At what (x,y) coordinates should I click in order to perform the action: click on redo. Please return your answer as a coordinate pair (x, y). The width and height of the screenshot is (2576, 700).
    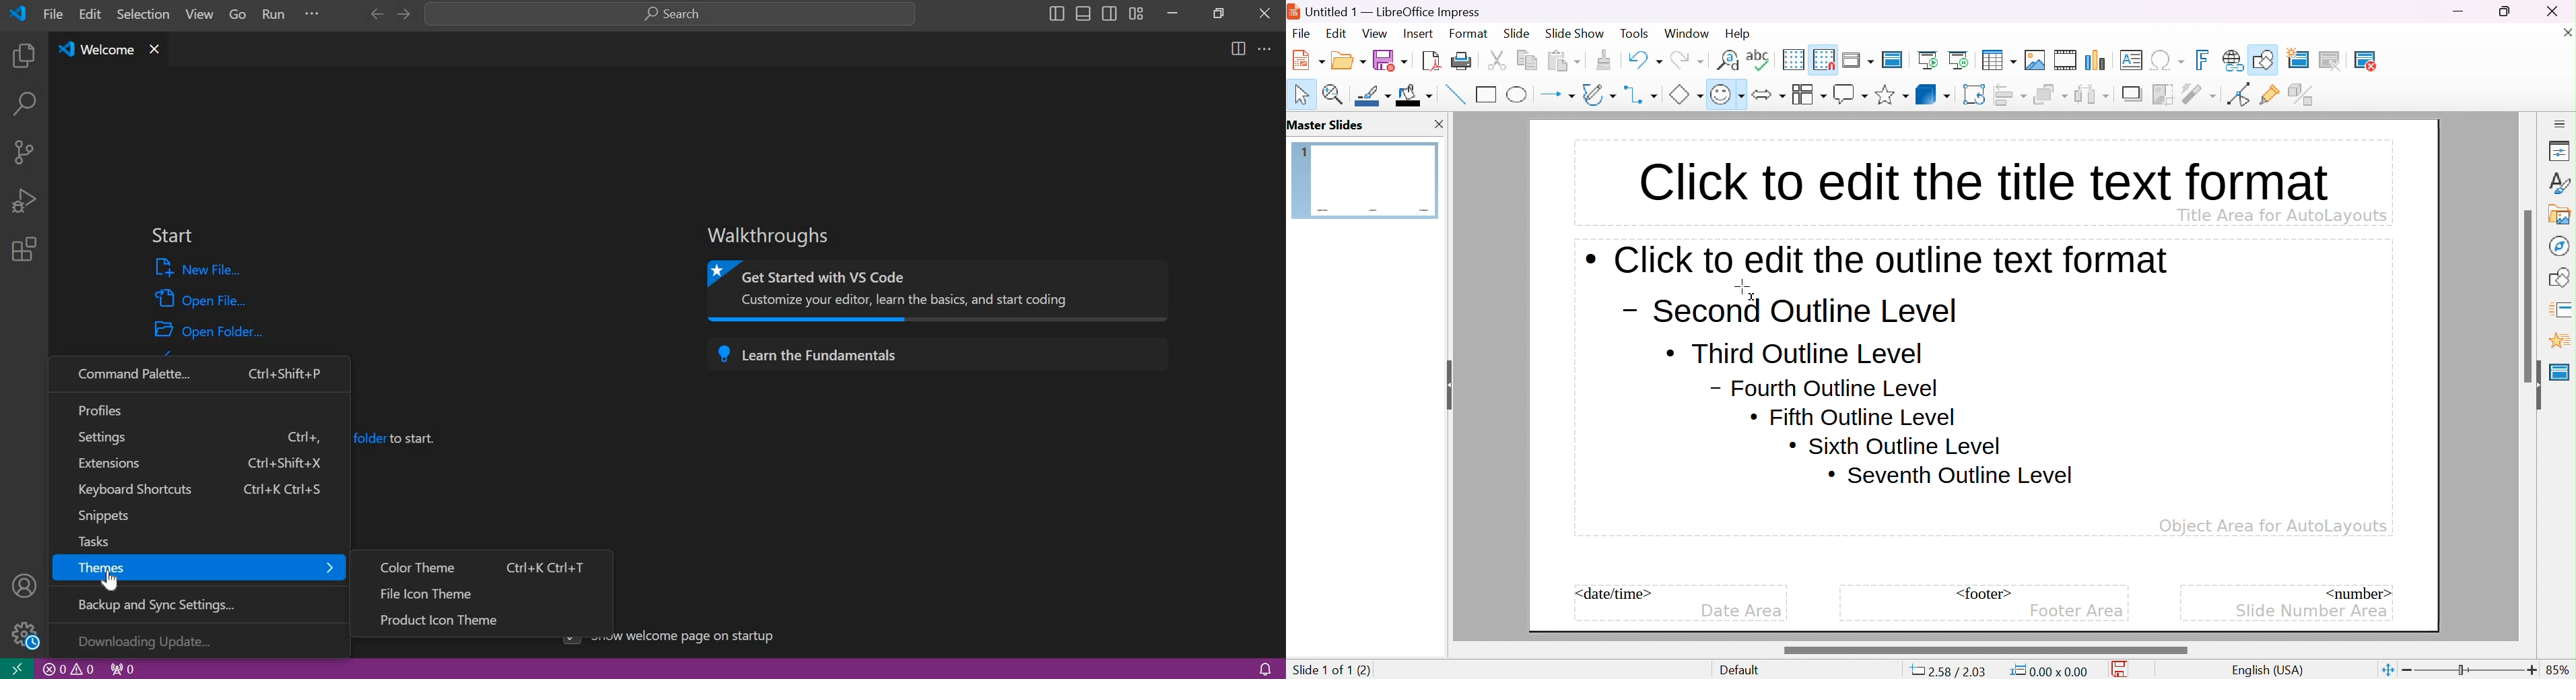
    Looking at the image, I should click on (1686, 58).